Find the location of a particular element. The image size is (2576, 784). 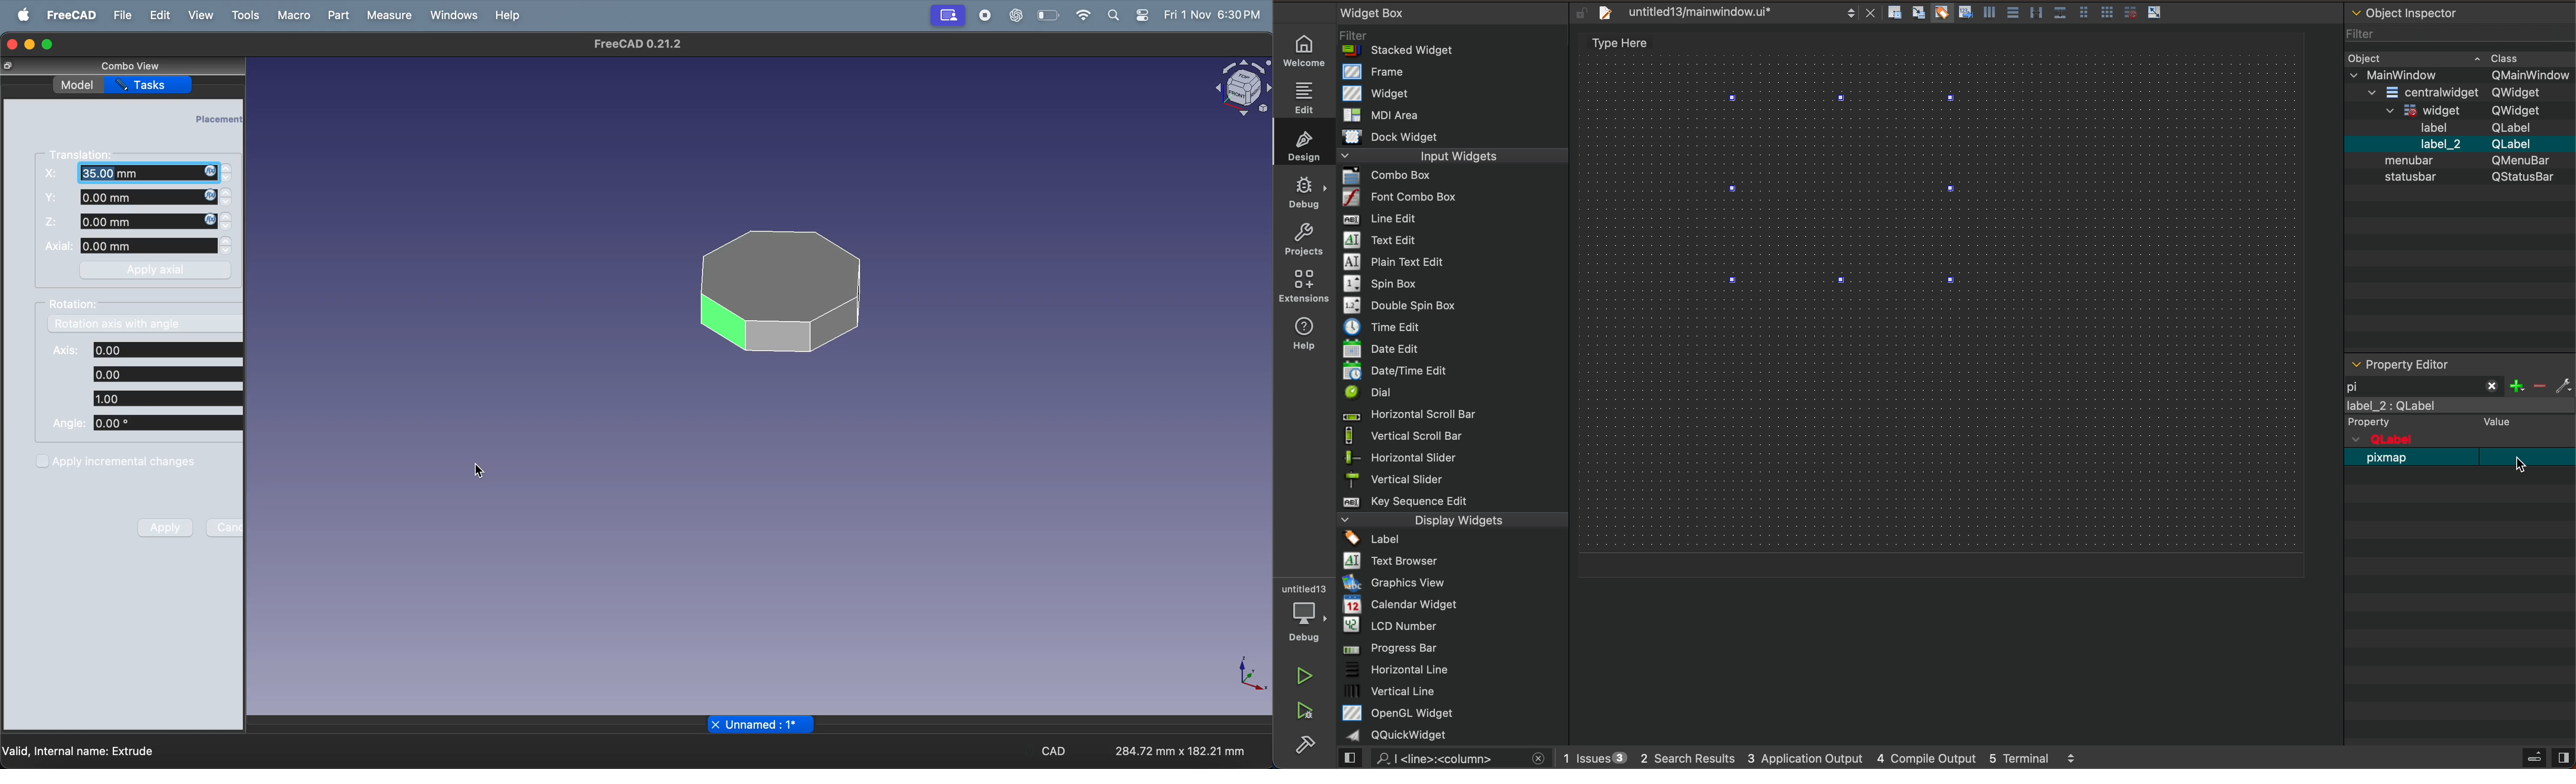

Fri 1 Nov 6:30PM is located at coordinates (1214, 15).